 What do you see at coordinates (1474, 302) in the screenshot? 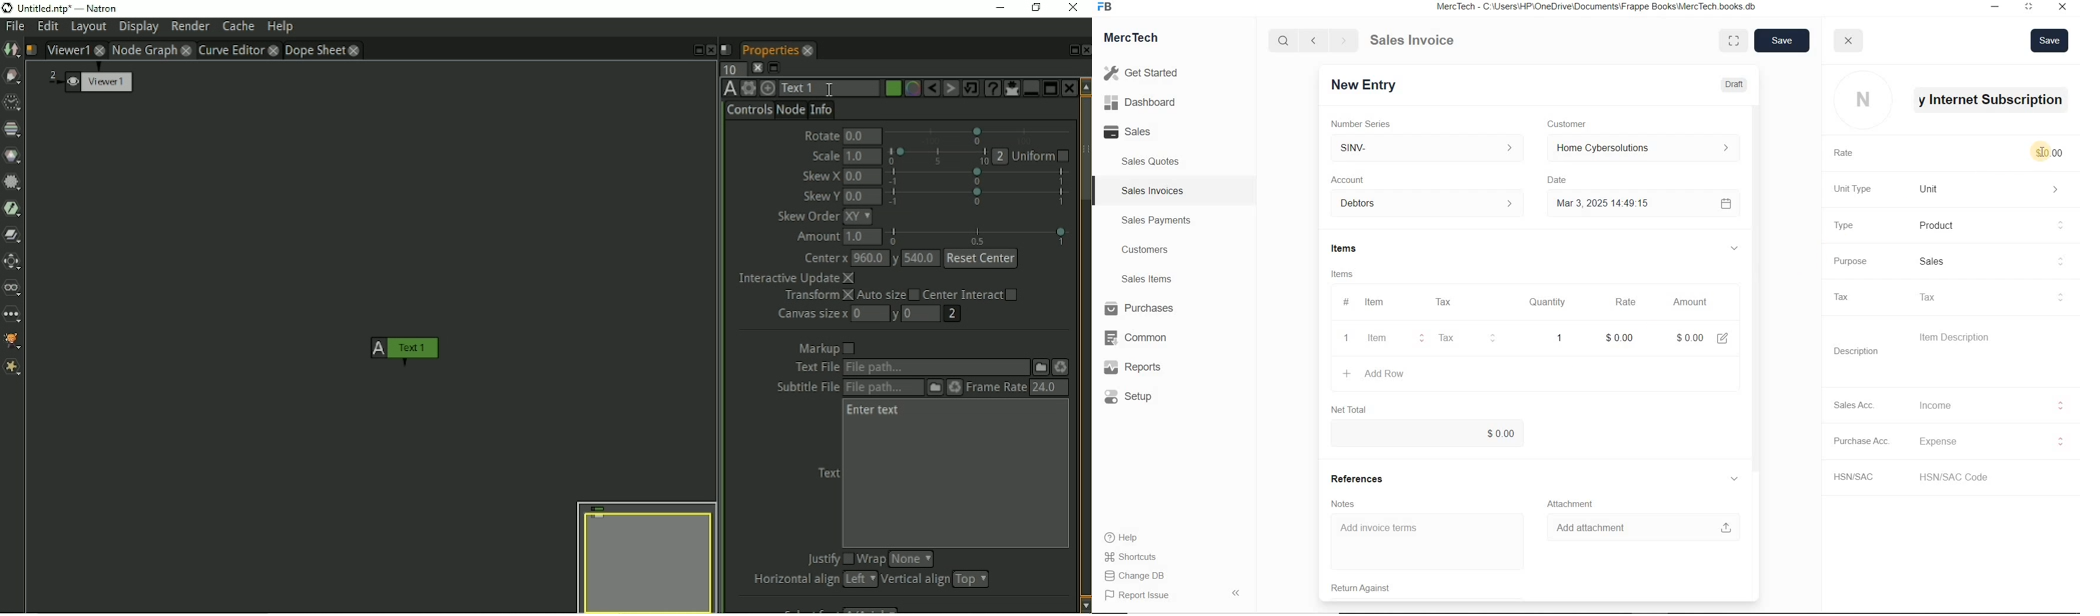
I see `#` at bounding box center [1474, 302].